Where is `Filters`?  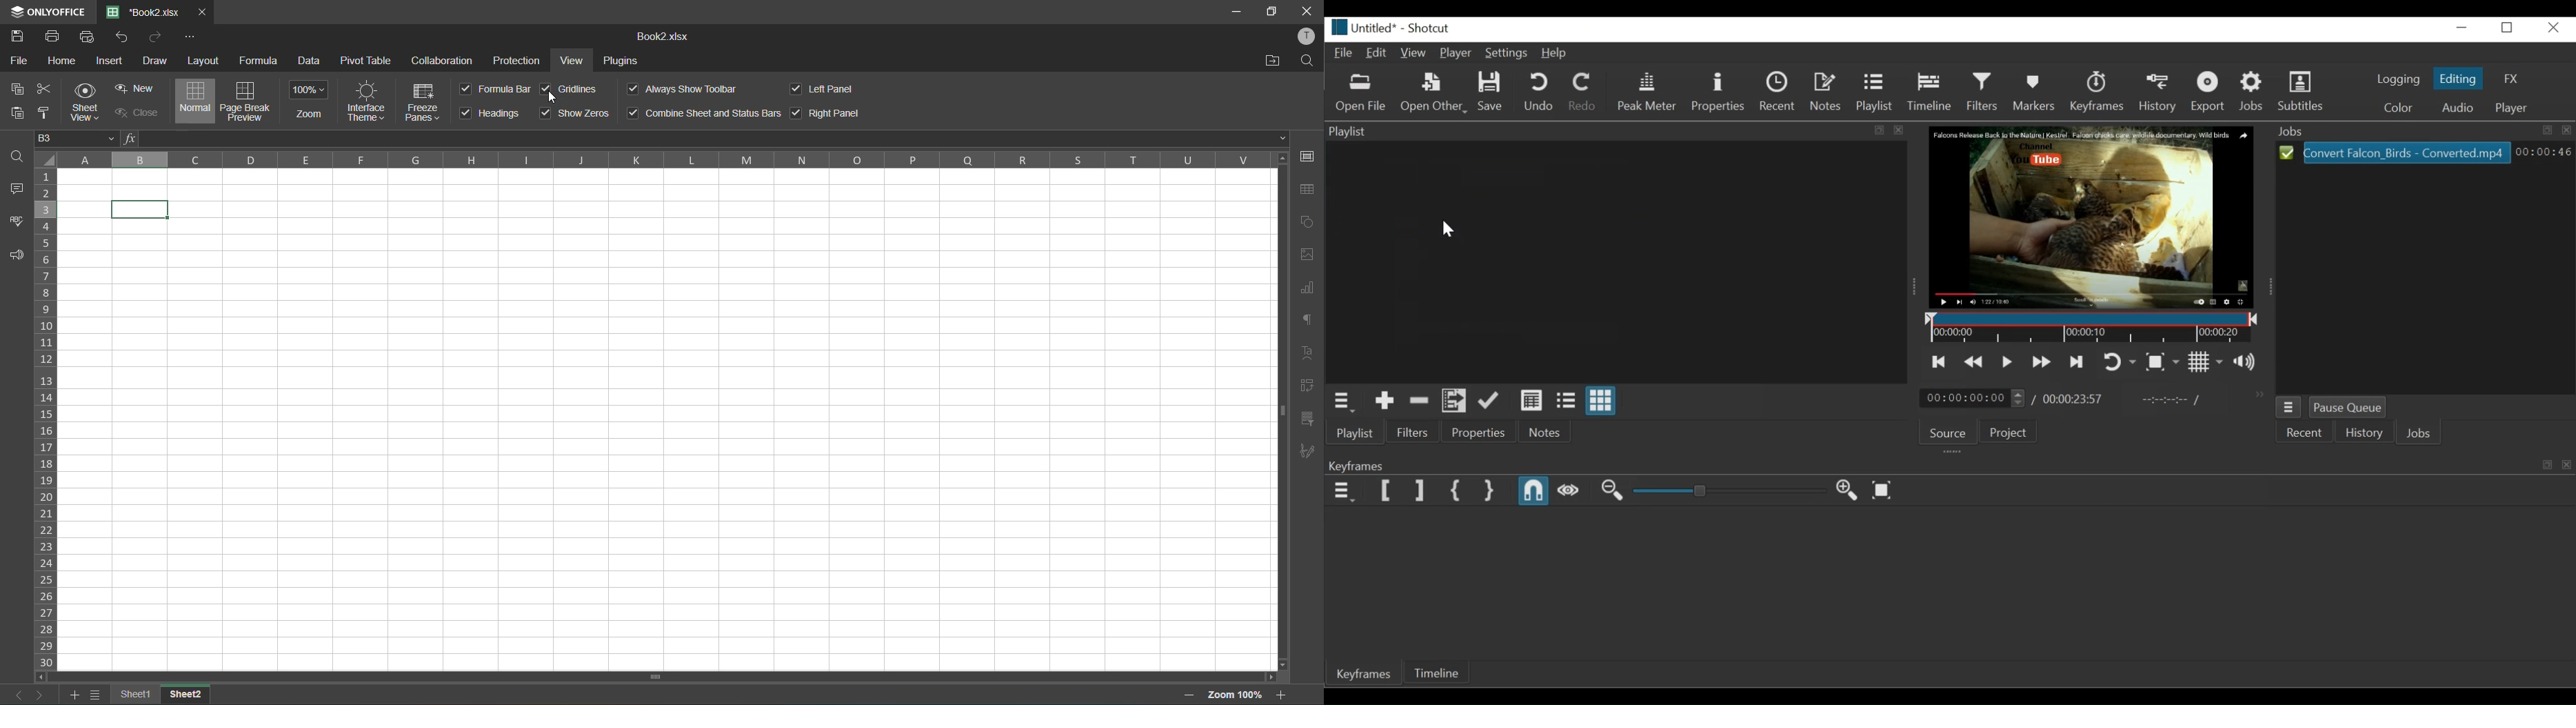 Filters is located at coordinates (1413, 432).